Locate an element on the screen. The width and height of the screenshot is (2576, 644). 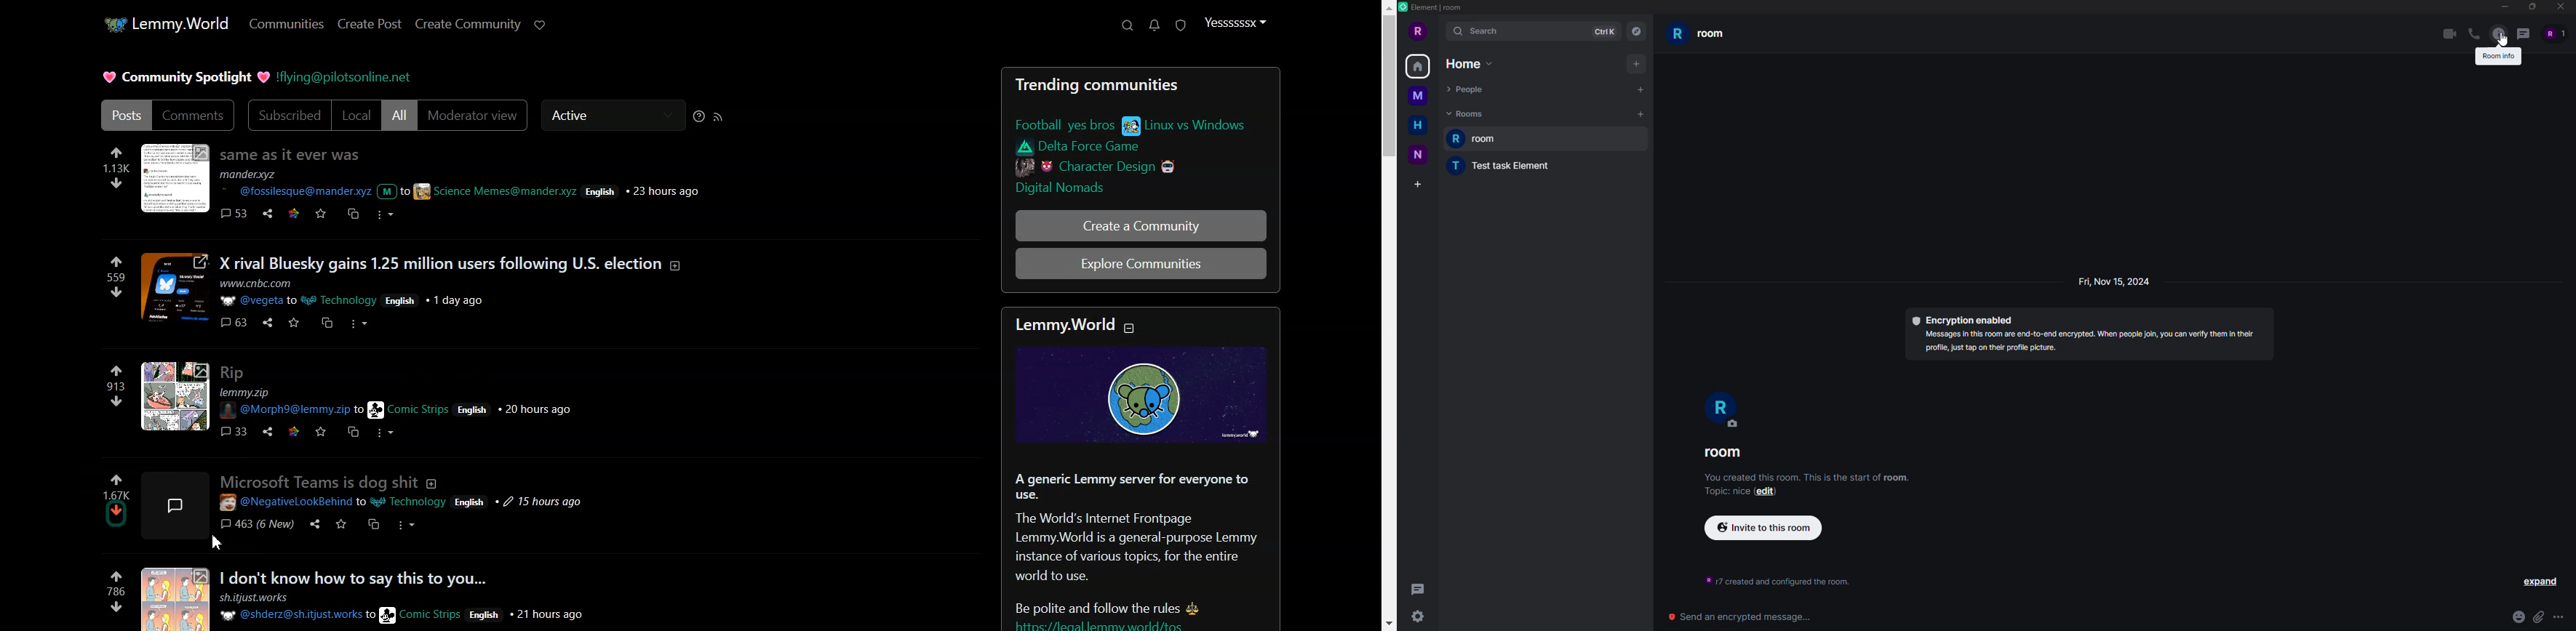
Explore Communities is located at coordinates (1139, 265).